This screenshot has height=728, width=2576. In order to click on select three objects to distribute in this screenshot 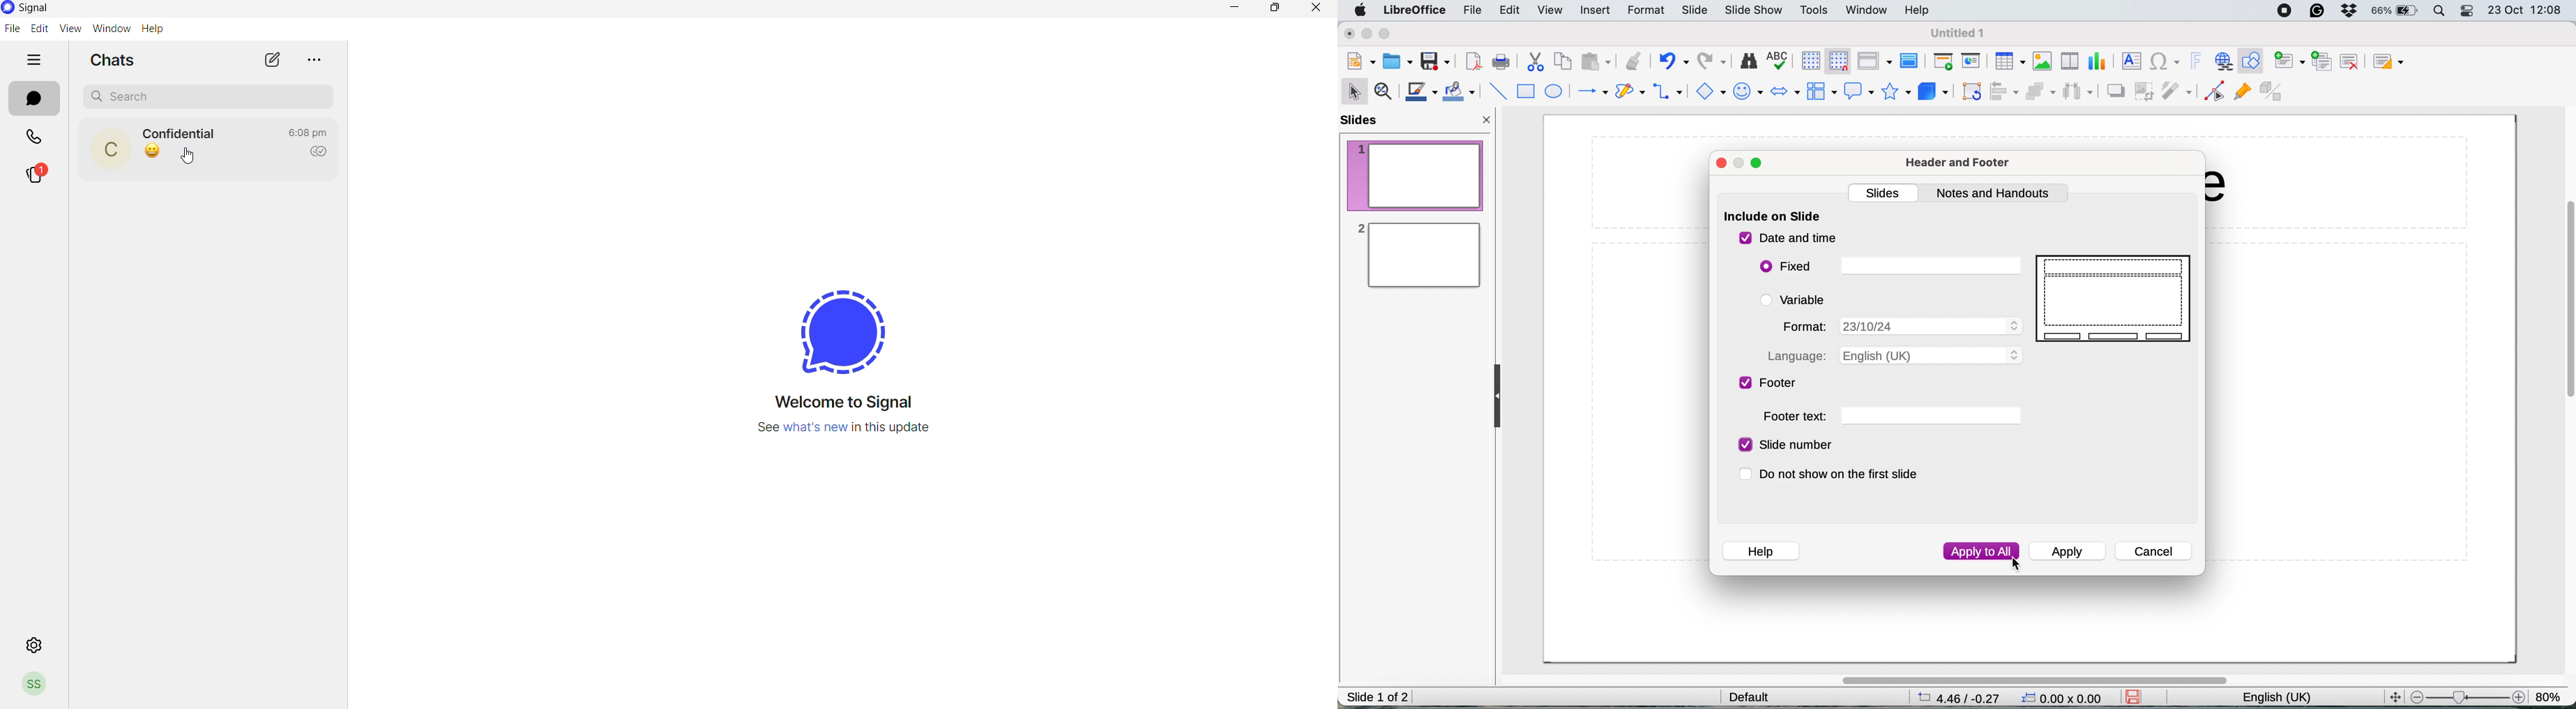, I will do `click(2078, 93)`.